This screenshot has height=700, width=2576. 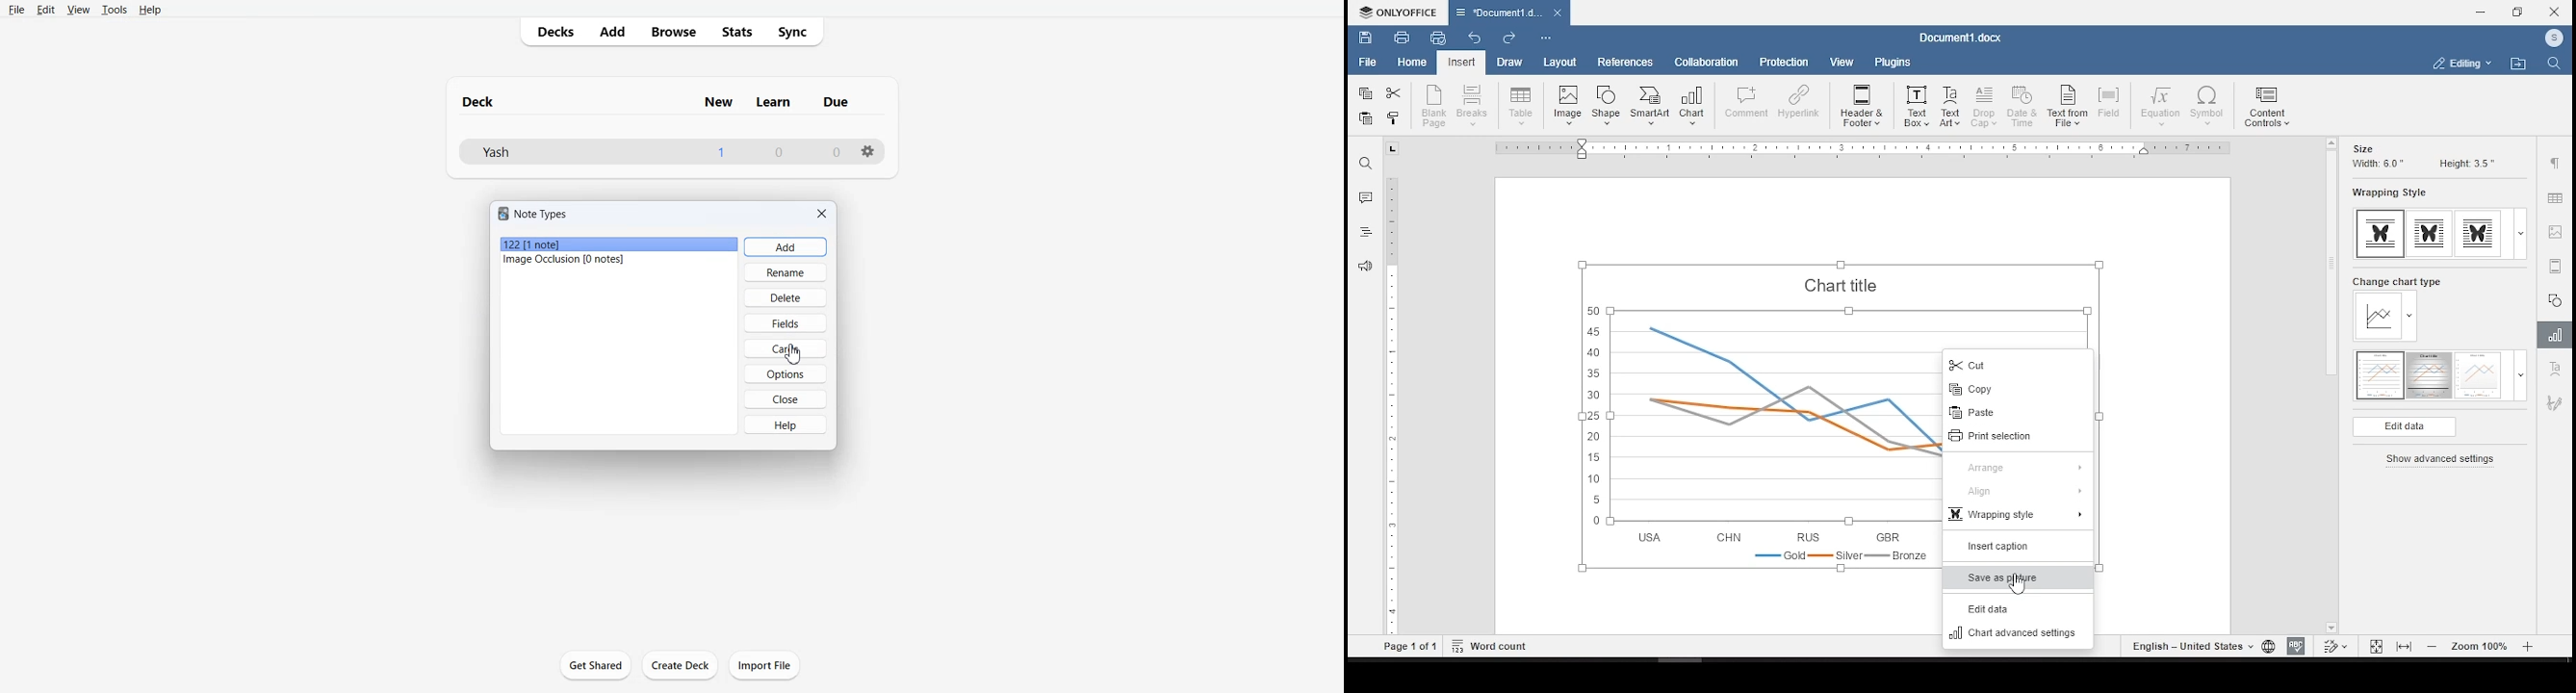 I want to click on insert page break, so click(x=1475, y=105).